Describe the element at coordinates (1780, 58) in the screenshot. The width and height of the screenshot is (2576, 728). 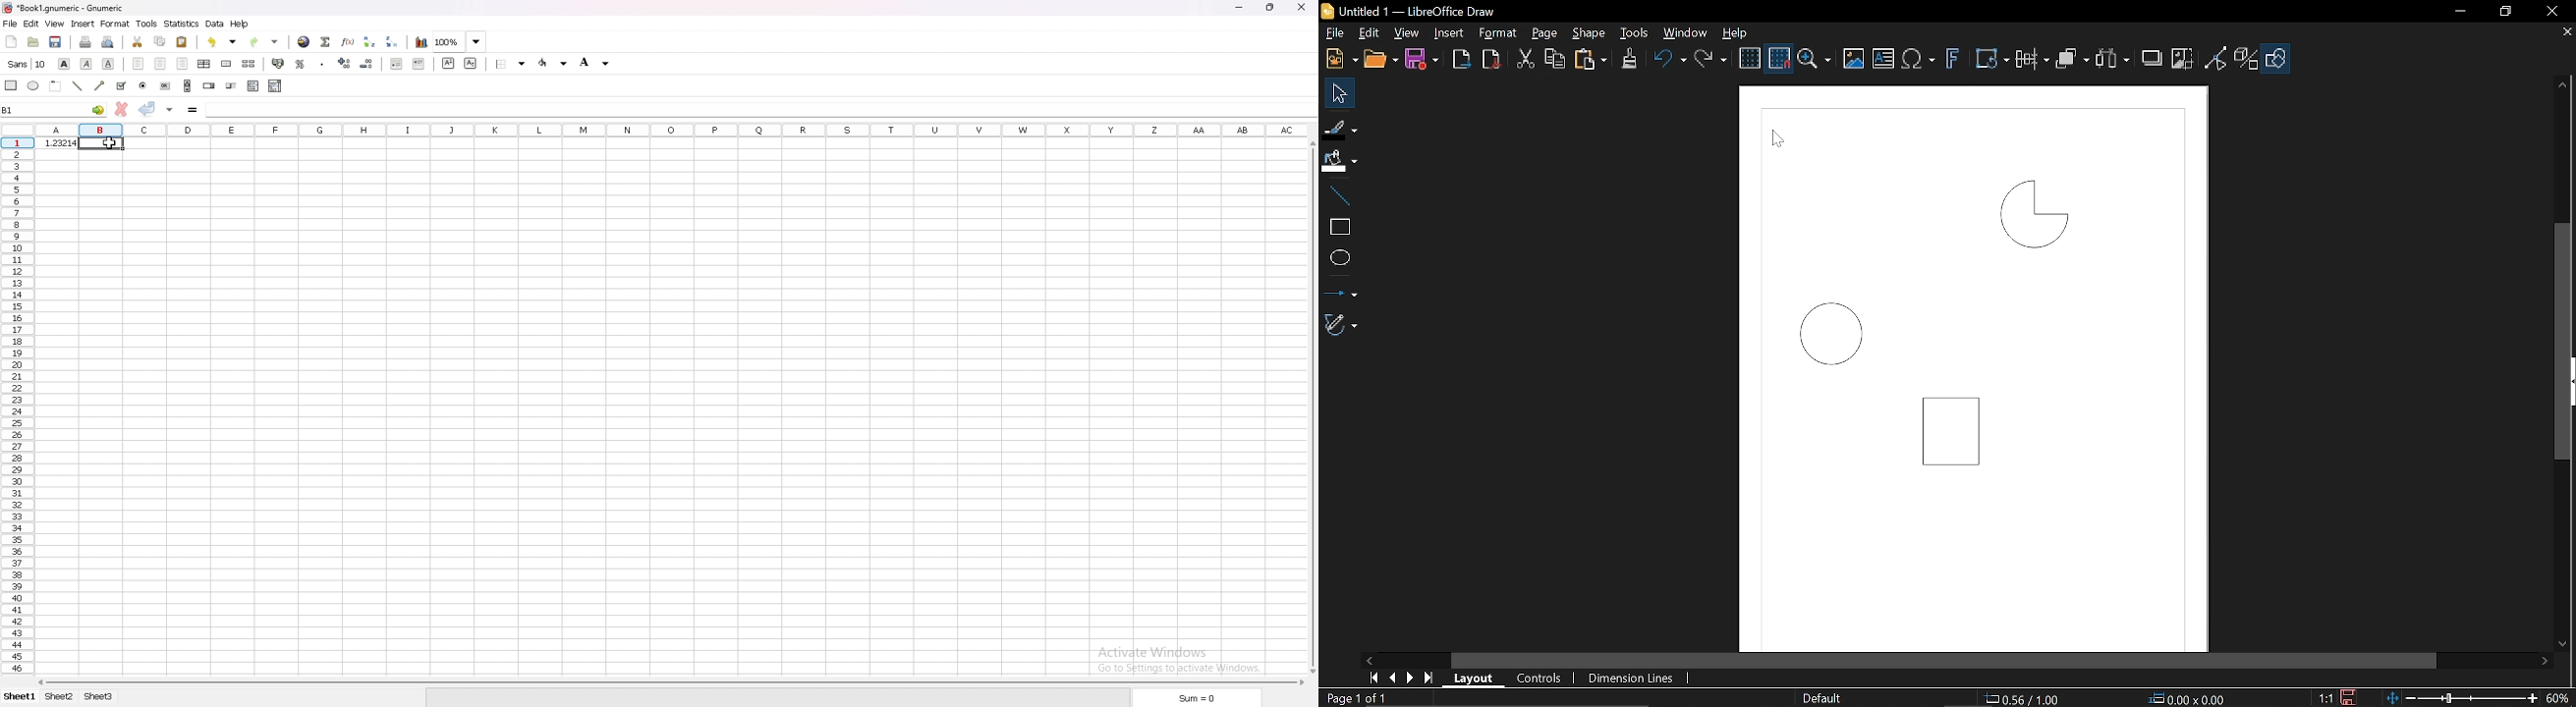
I see `Snap to grid` at that location.